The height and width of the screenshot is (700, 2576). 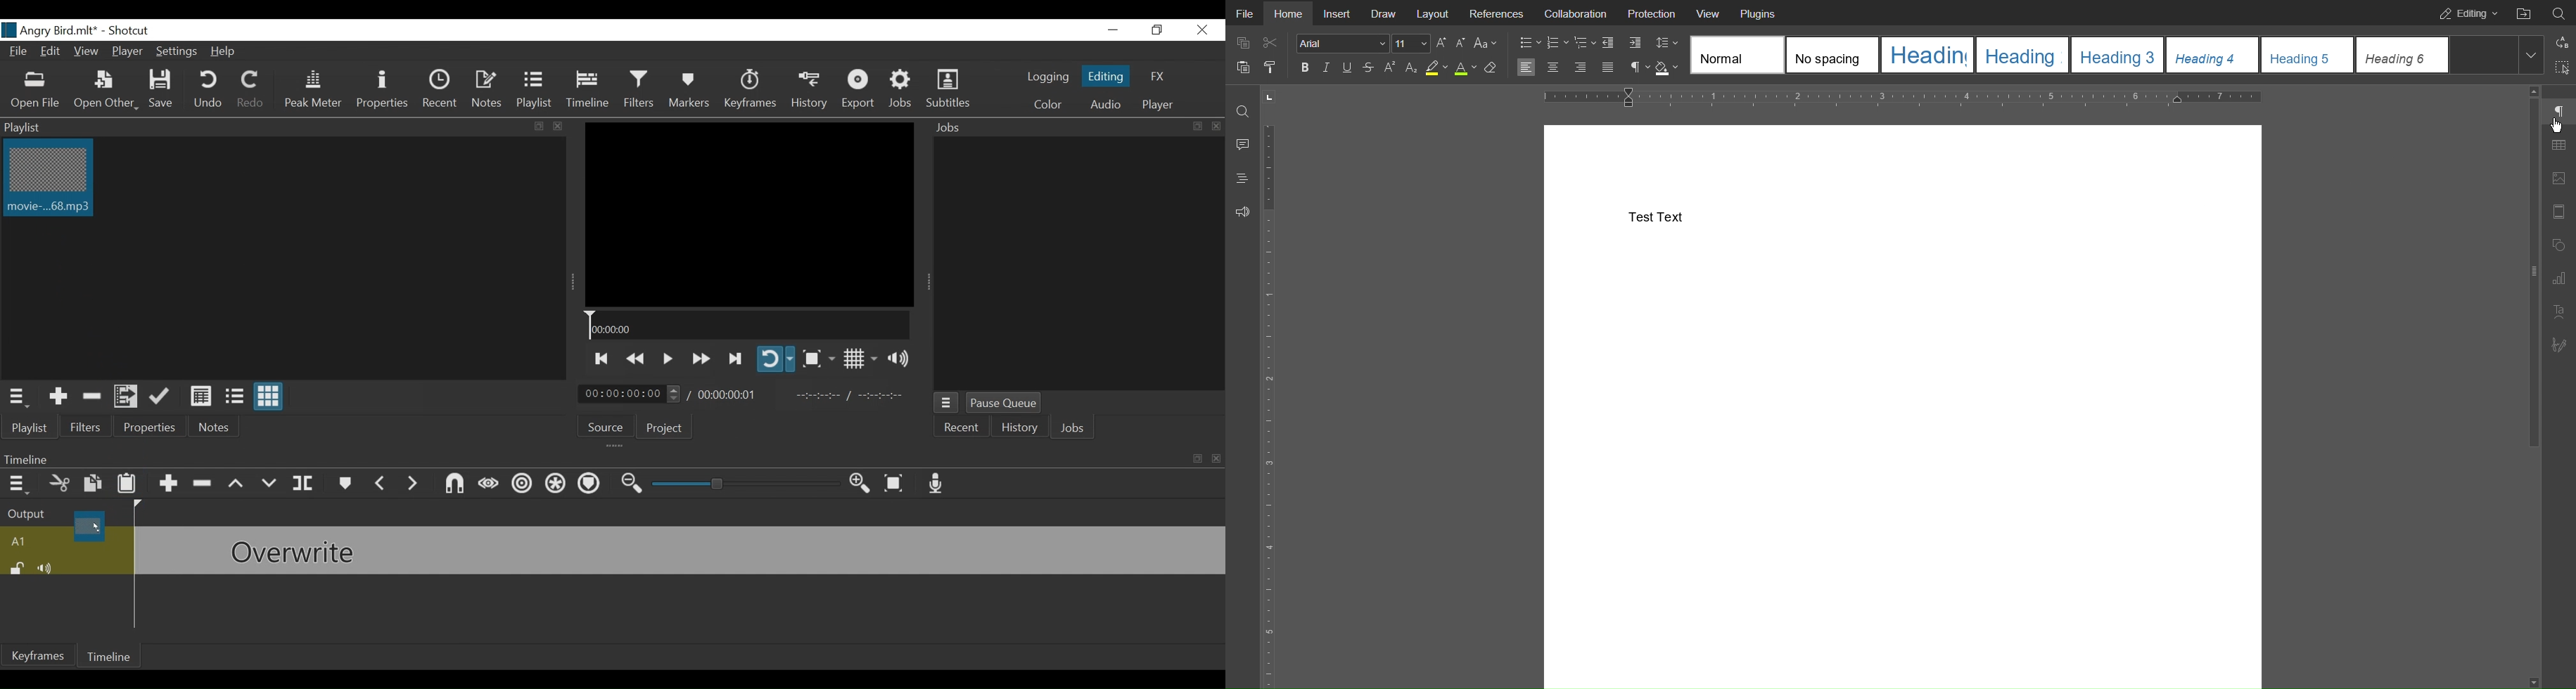 I want to click on Total Duration, so click(x=731, y=394).